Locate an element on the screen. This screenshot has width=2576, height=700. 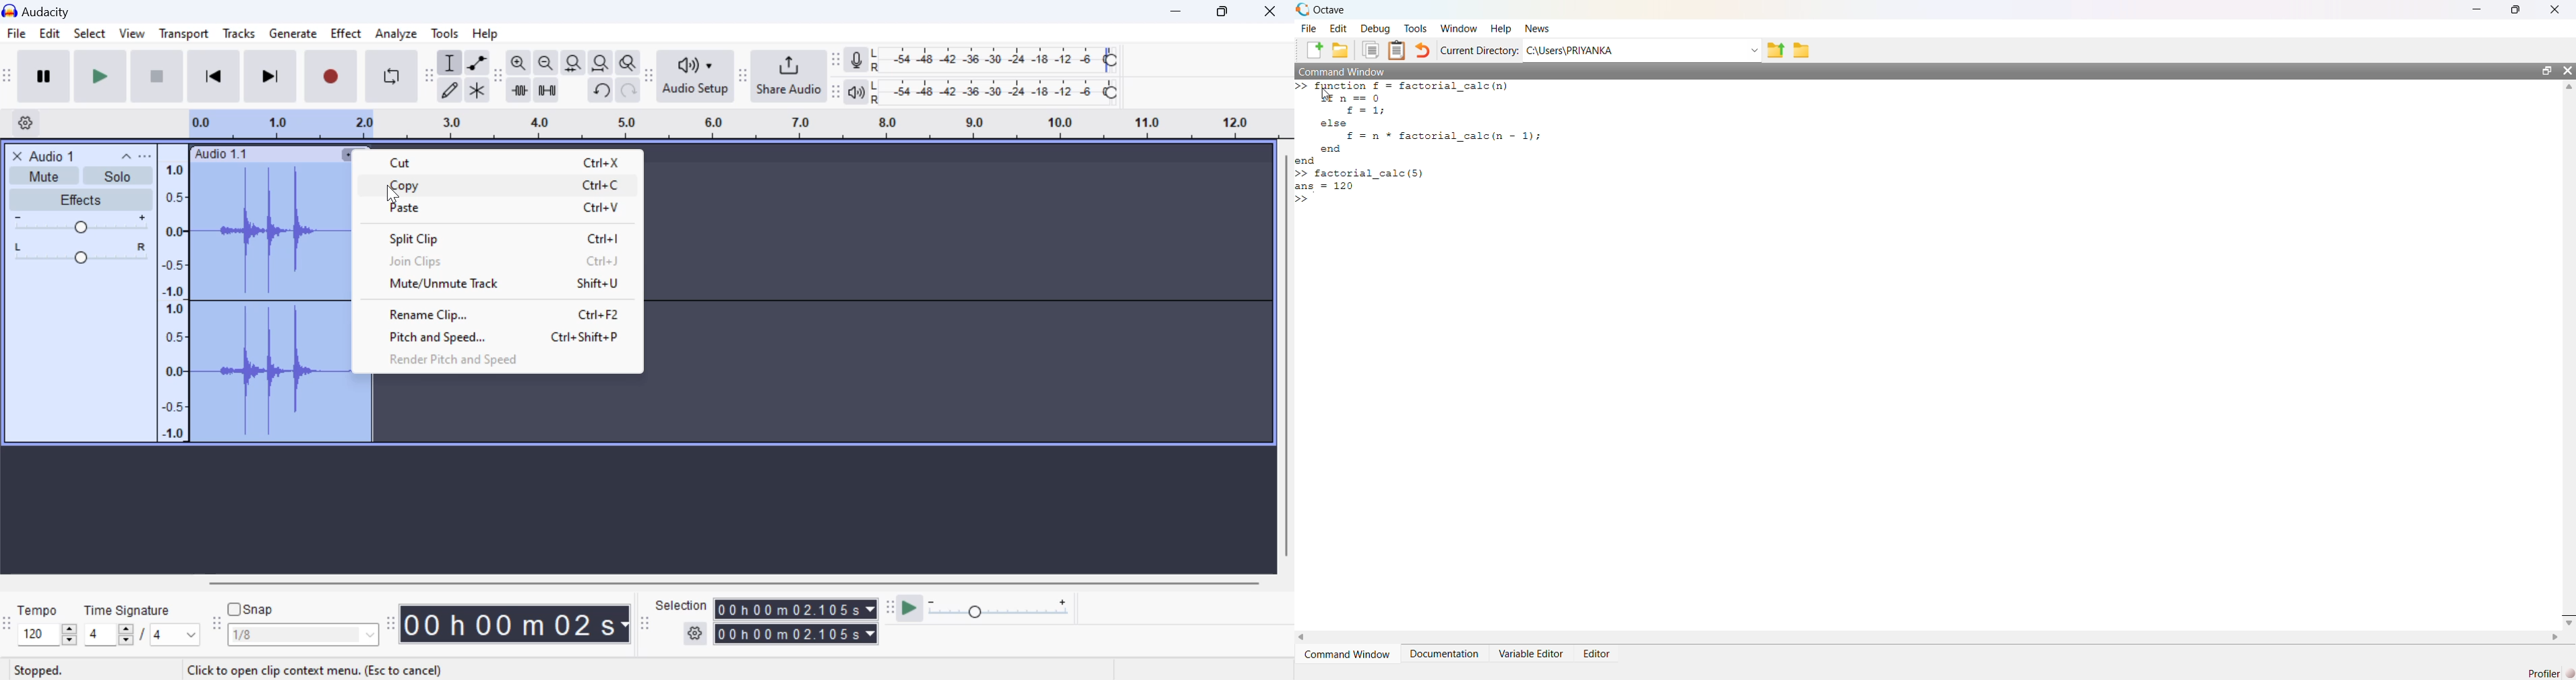
fit project to width is located at coordinates (601, 63).